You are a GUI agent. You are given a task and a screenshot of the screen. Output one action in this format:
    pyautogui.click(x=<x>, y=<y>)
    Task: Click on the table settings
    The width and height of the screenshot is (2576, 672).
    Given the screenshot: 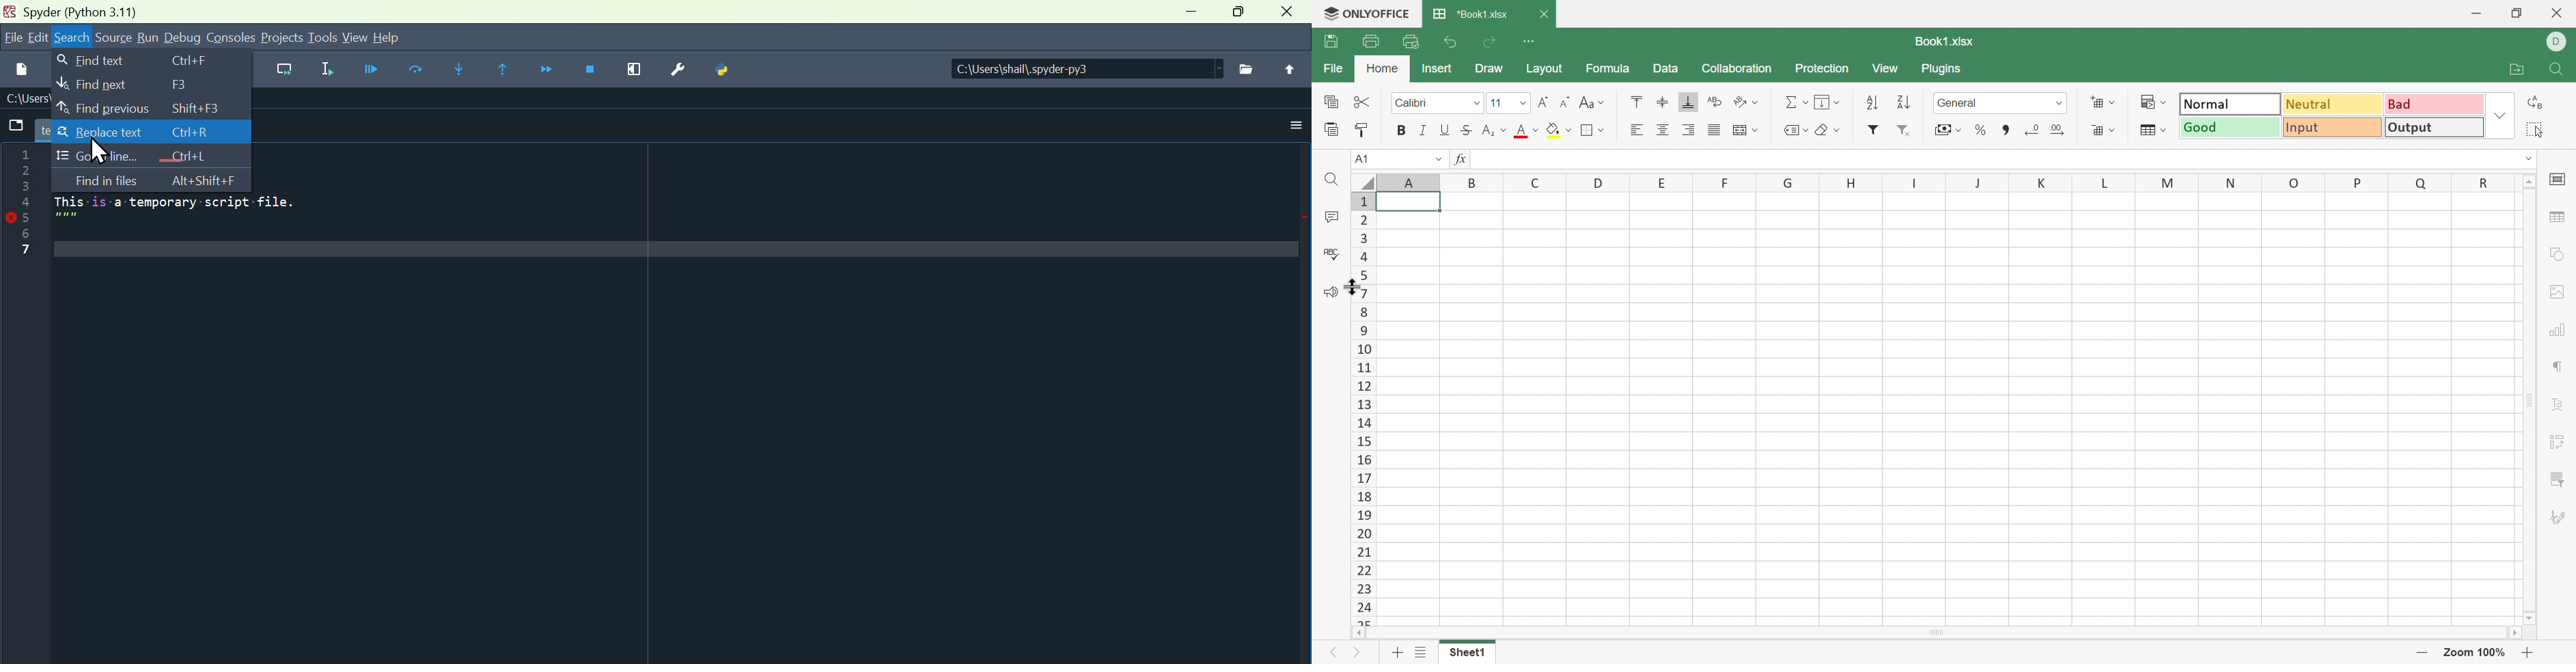 What is the action you would take?
    pyautogui.click(x=2558, y=217)
    